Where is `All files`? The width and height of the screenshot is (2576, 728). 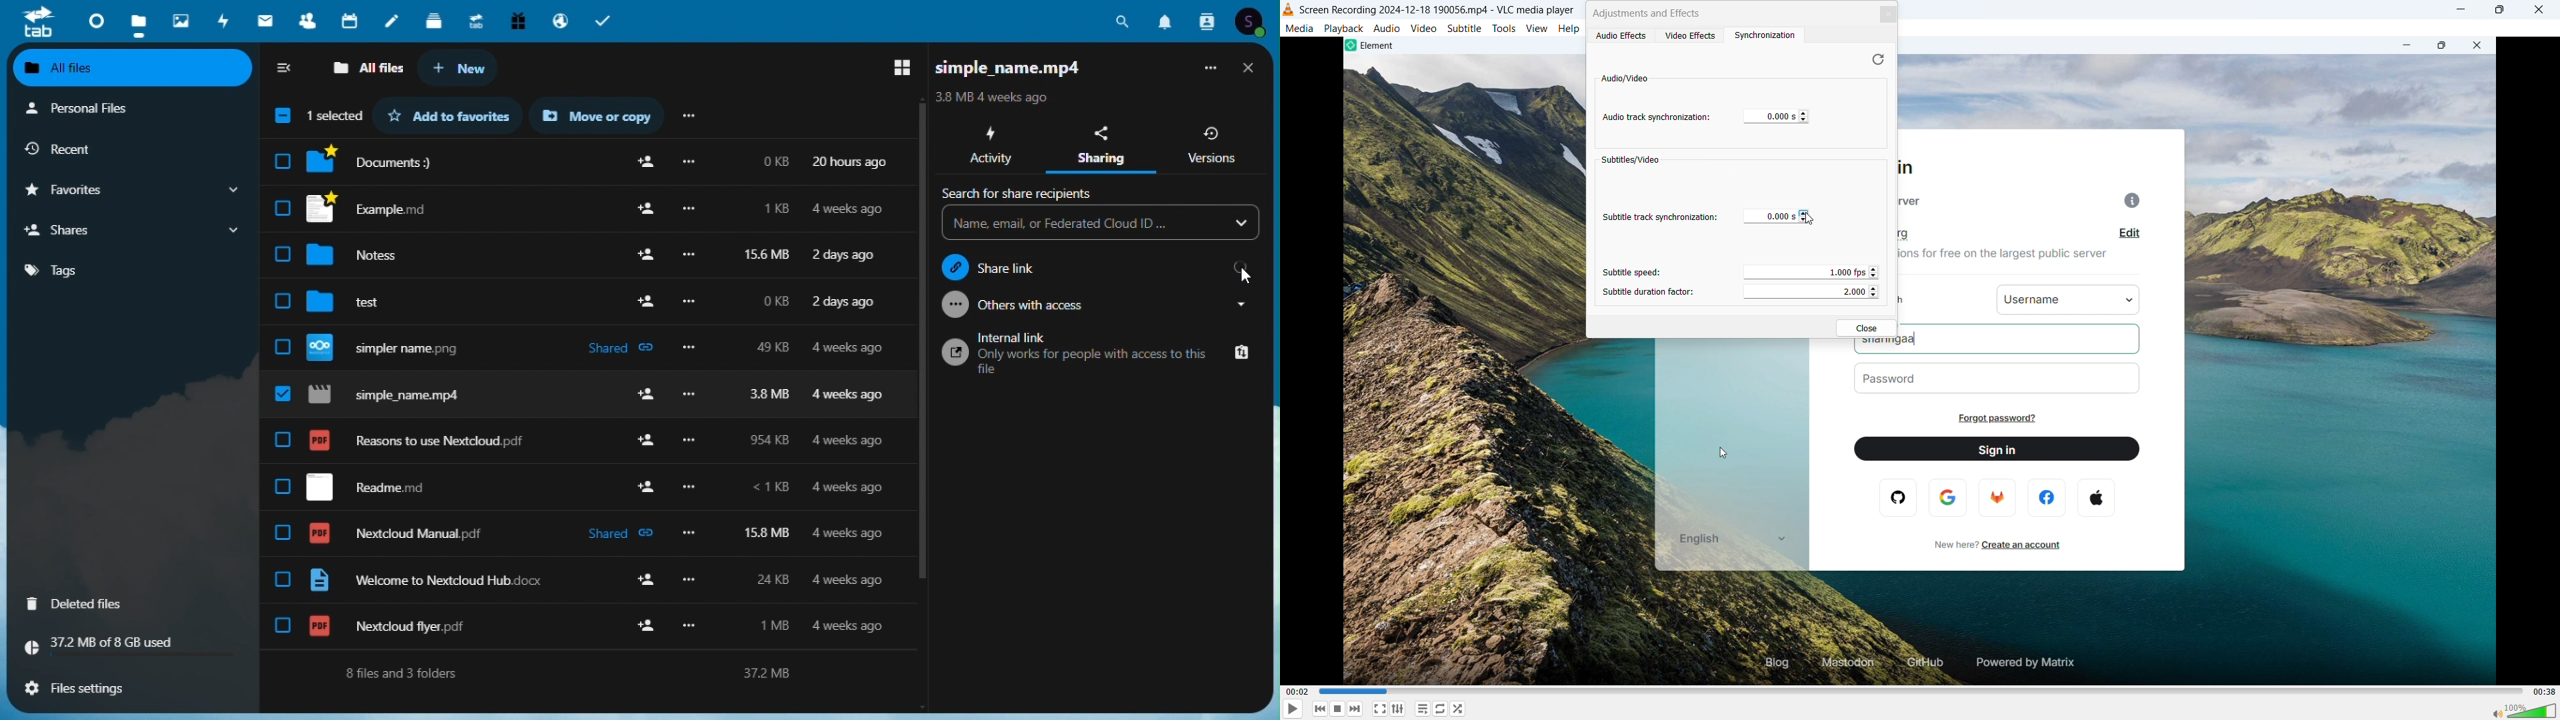 All files is located at coordinates (369, 67).